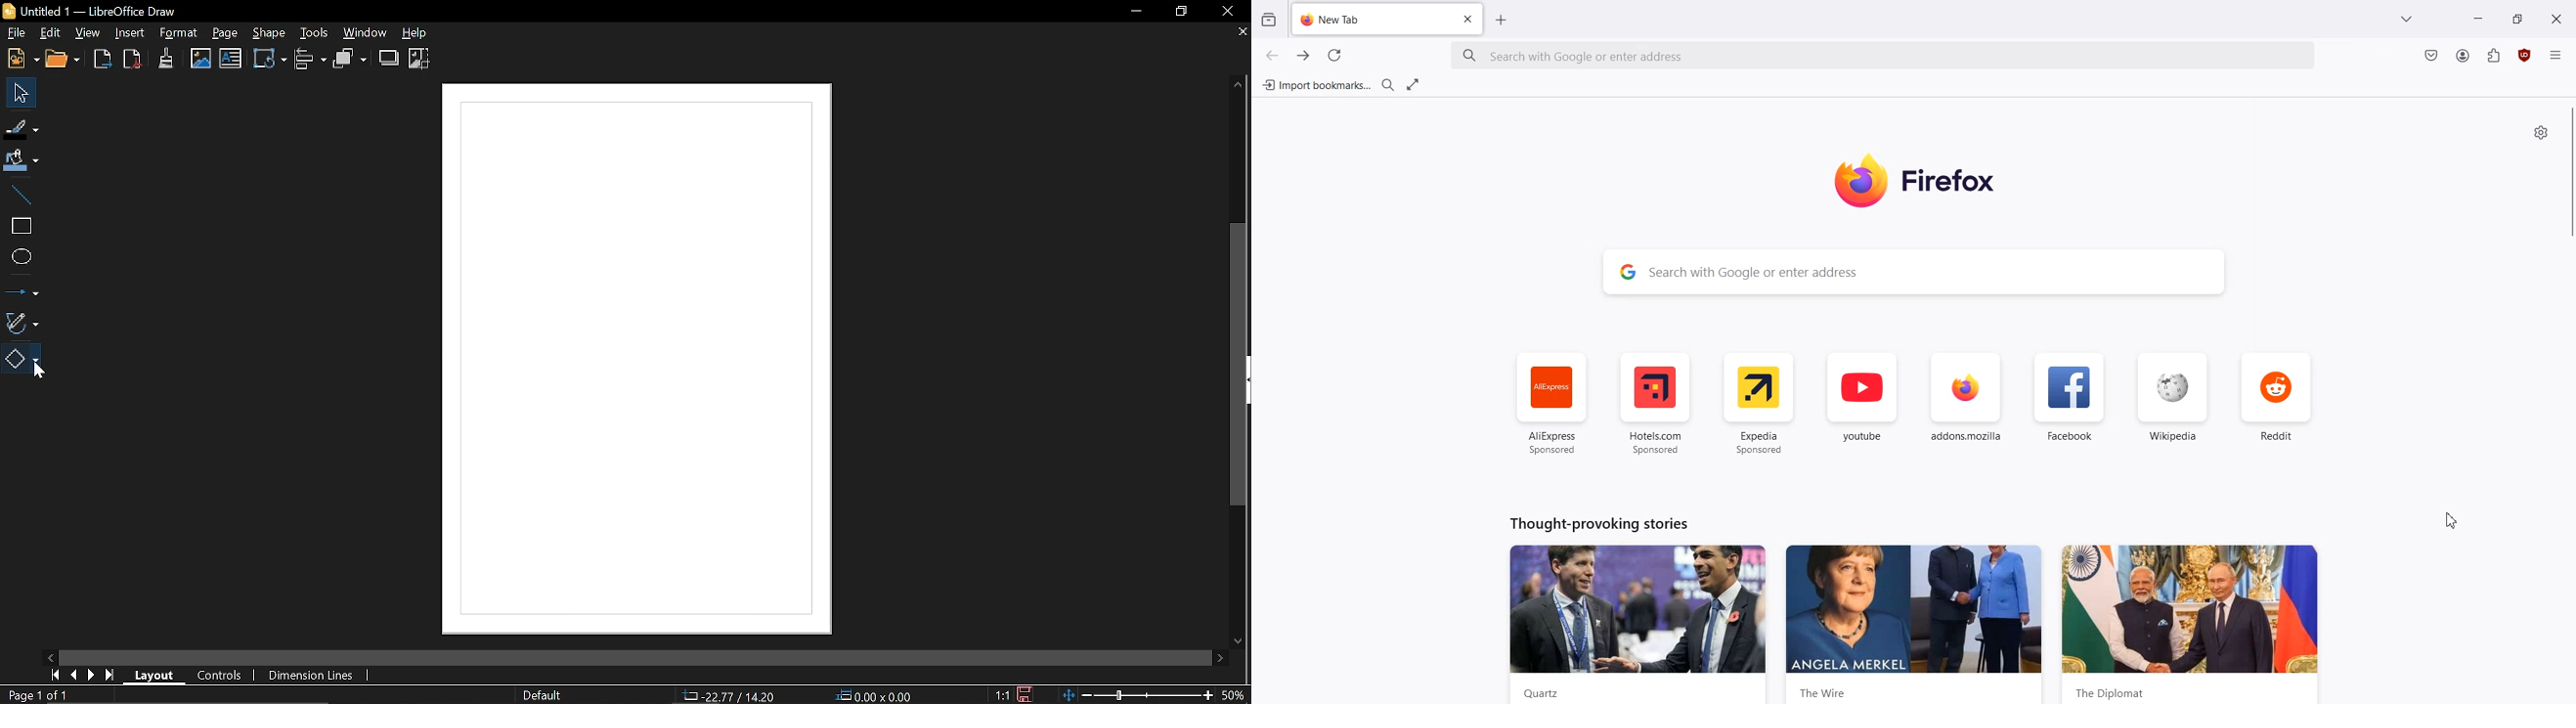  I want to click on Export, so click(104, 61).